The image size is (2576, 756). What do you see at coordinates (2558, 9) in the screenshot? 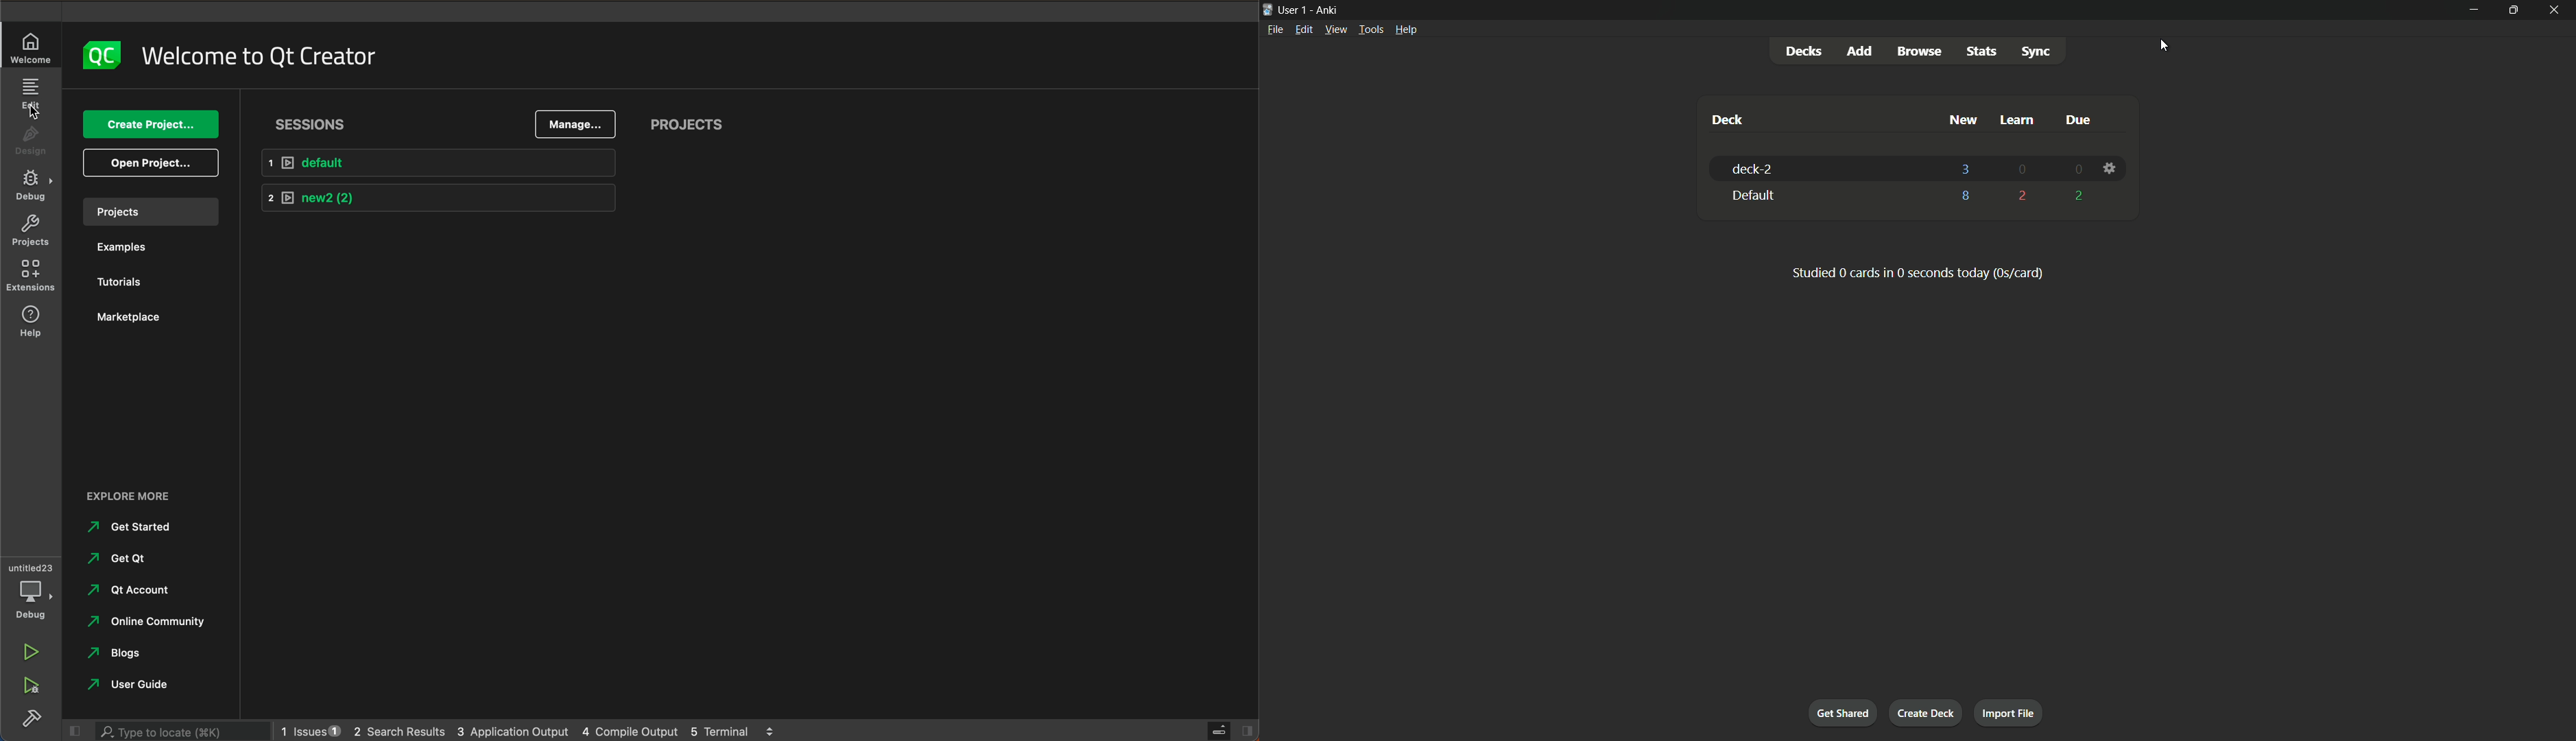
I see `close app` at bounding box center [2558, 9].